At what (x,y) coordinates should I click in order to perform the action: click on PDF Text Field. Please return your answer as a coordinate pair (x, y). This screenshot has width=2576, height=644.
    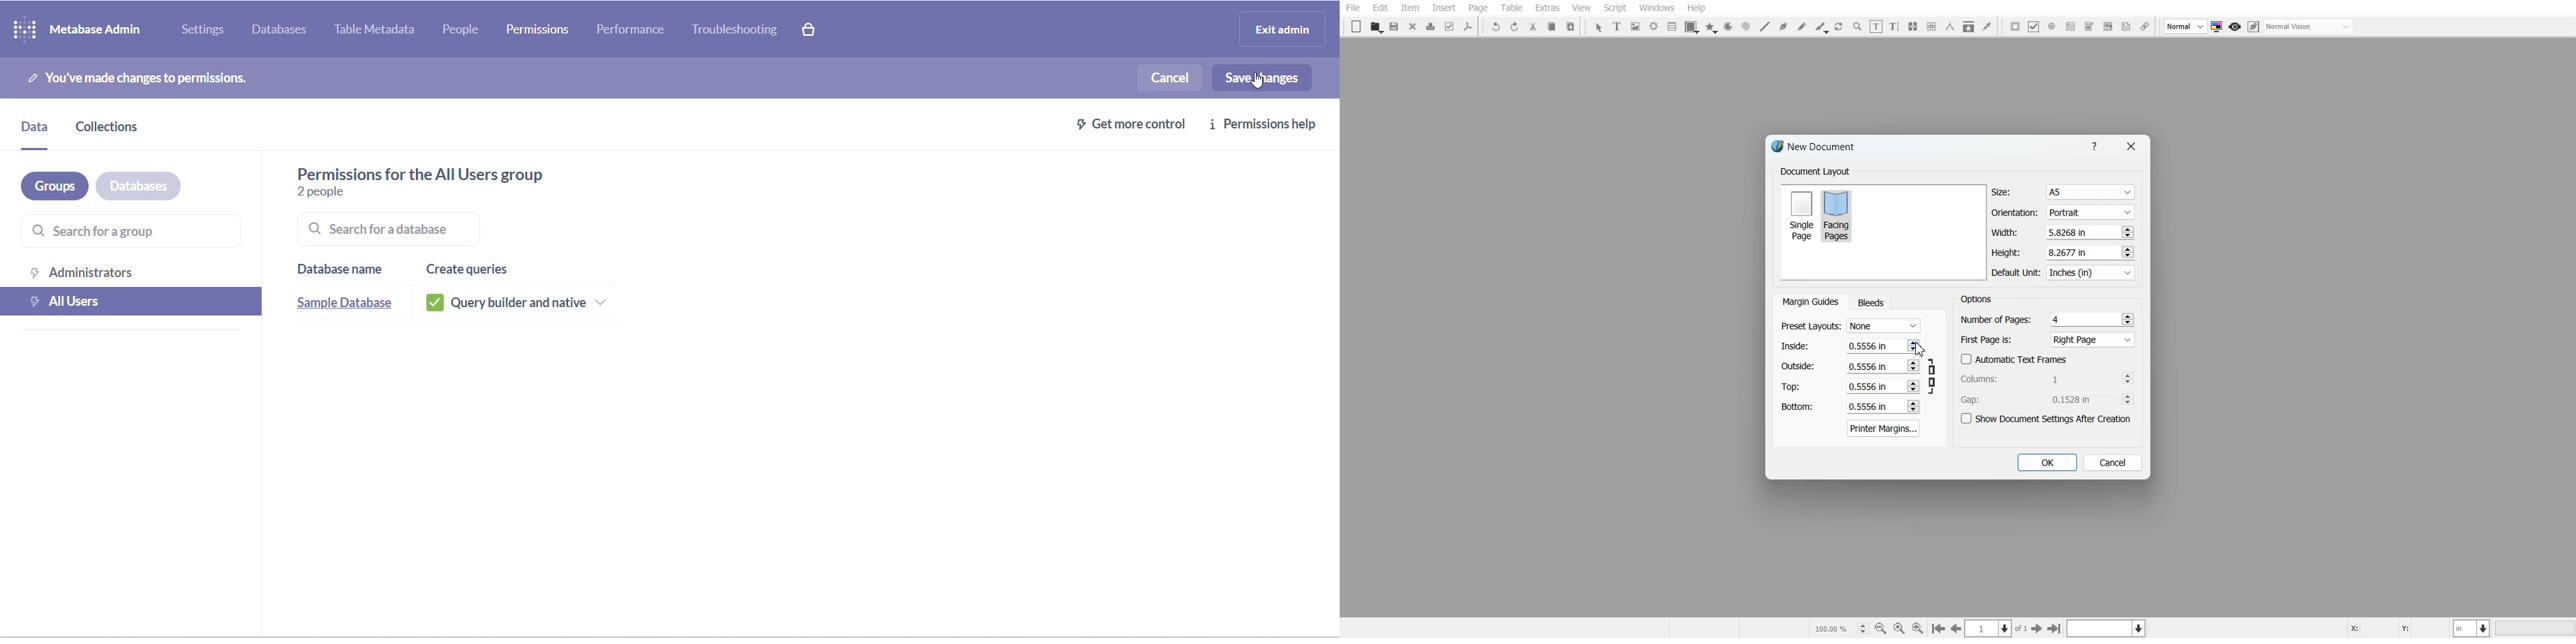
    Looking at the image, I should click on (2071, 26).